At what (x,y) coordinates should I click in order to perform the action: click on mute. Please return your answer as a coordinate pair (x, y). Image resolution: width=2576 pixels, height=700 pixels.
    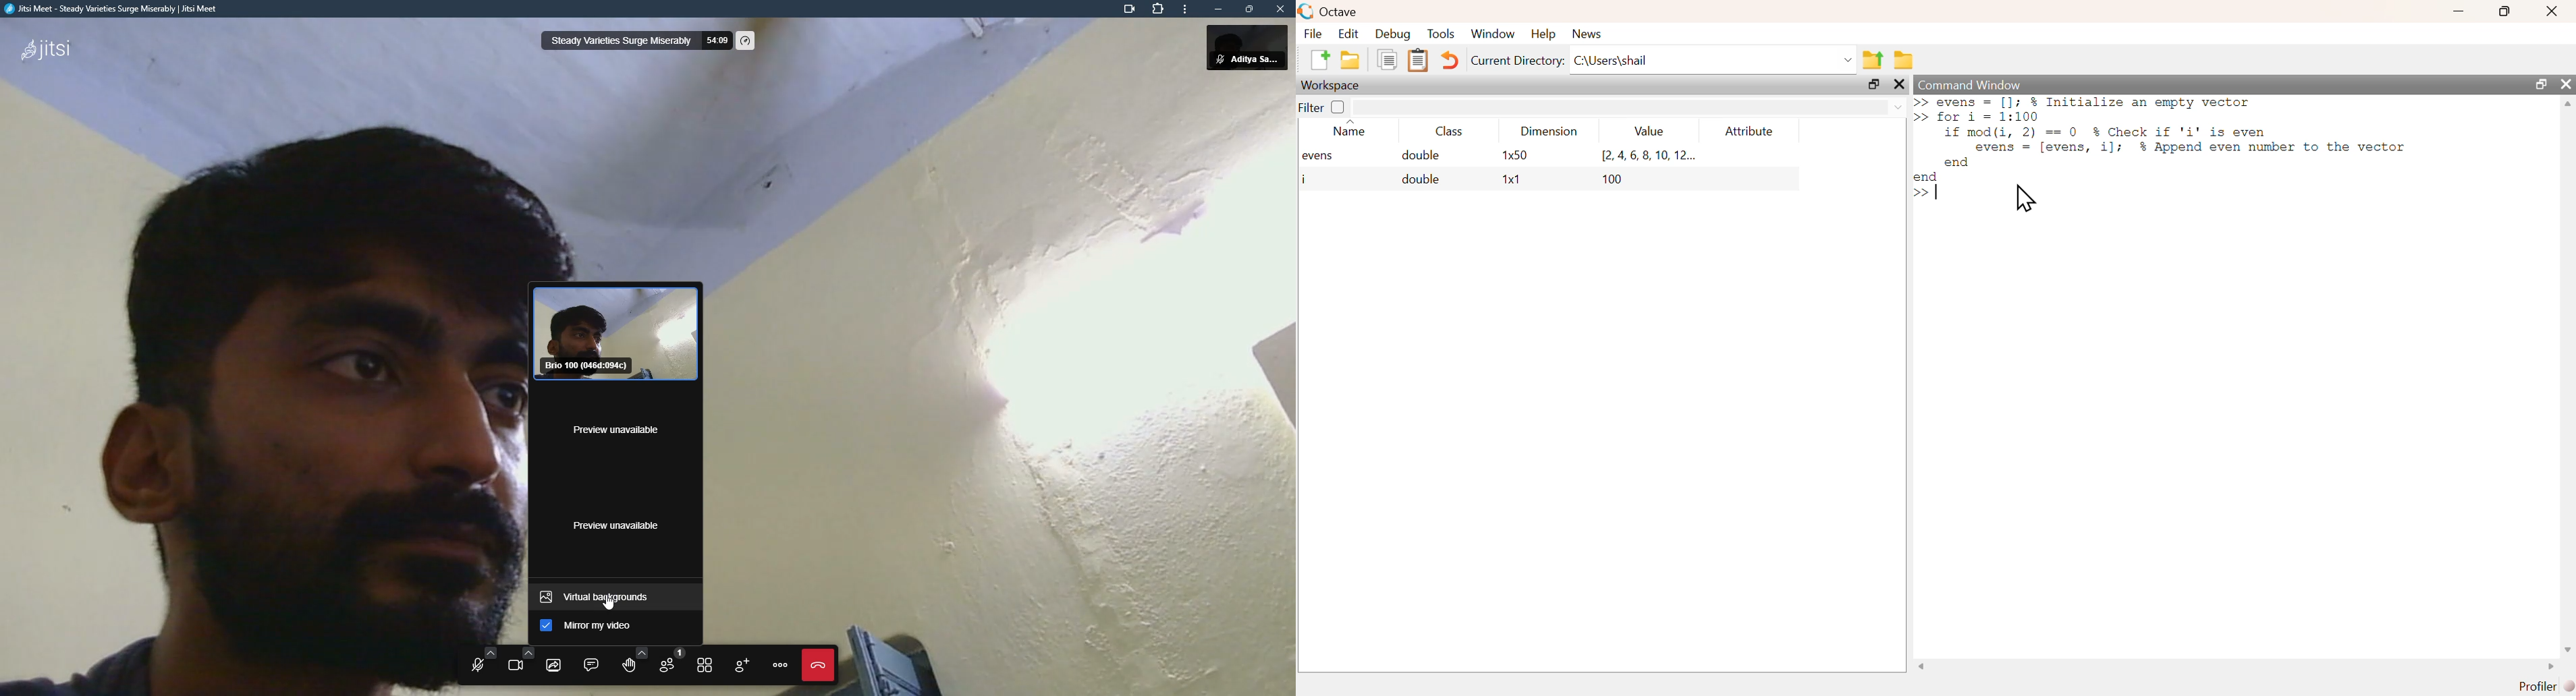
    Looking at the image, I should click on (1217, 60).